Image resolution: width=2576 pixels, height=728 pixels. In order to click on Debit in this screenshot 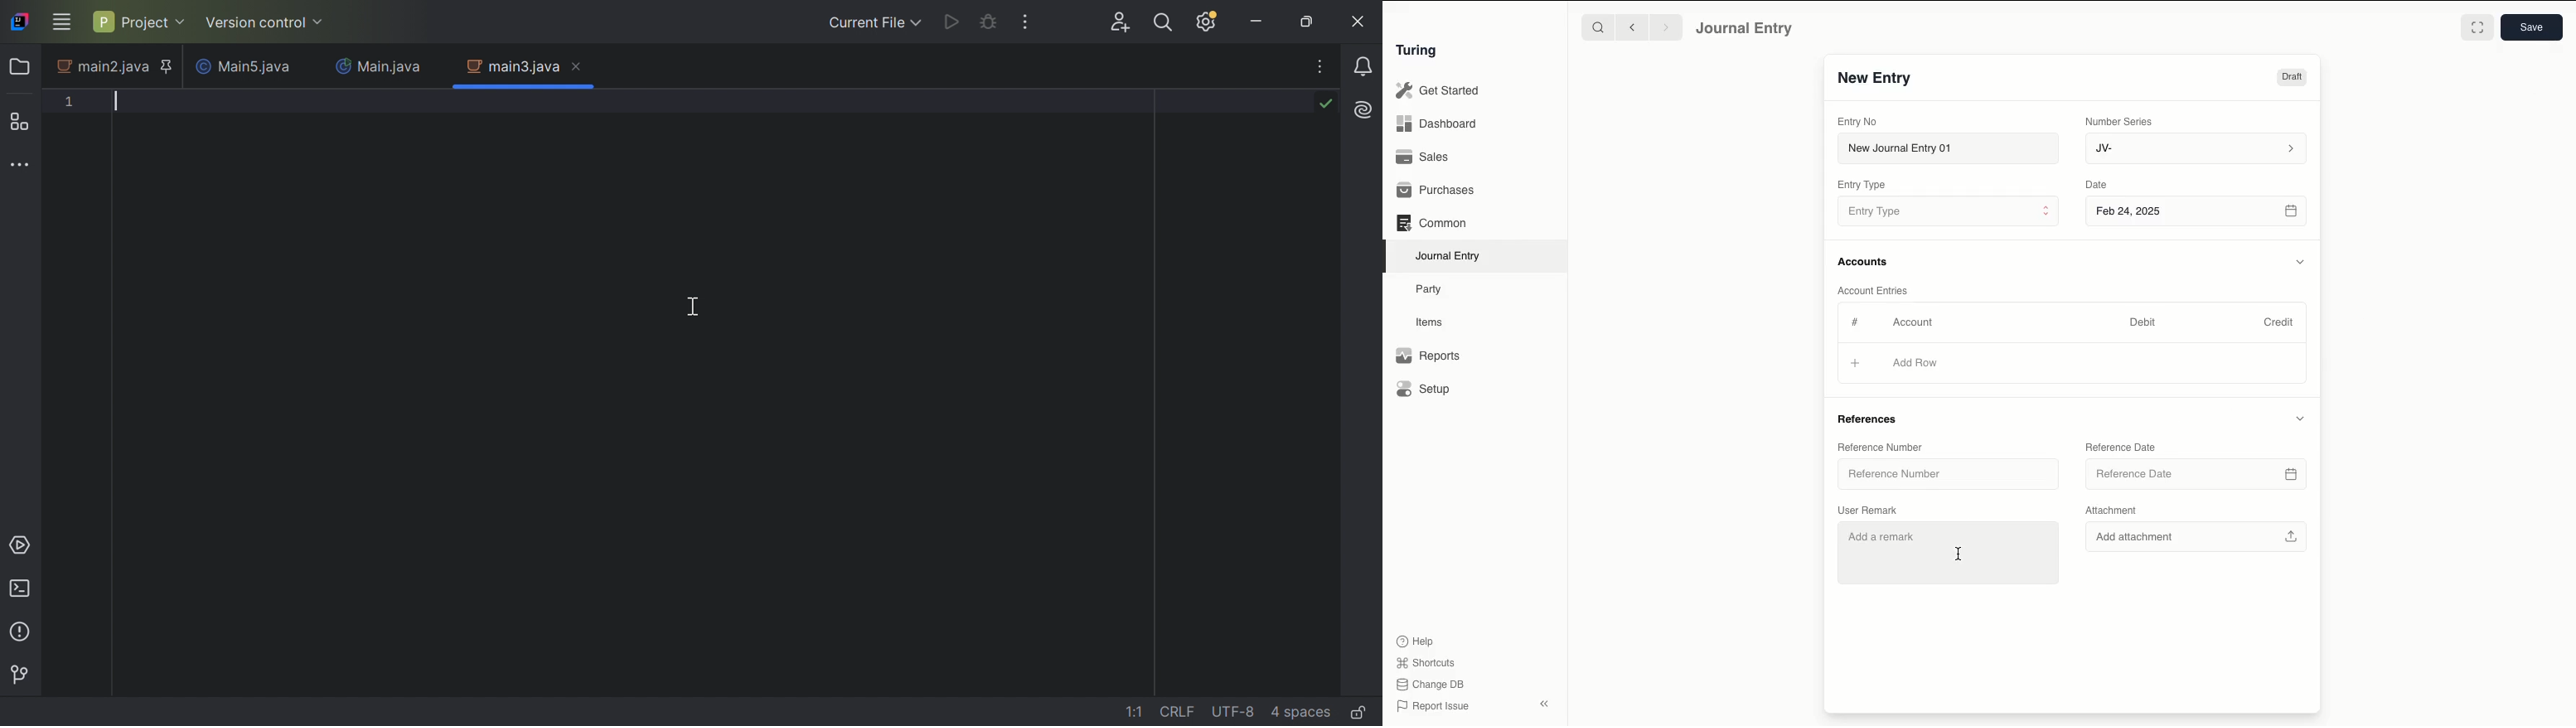, I will do `click(2143, 322)`.